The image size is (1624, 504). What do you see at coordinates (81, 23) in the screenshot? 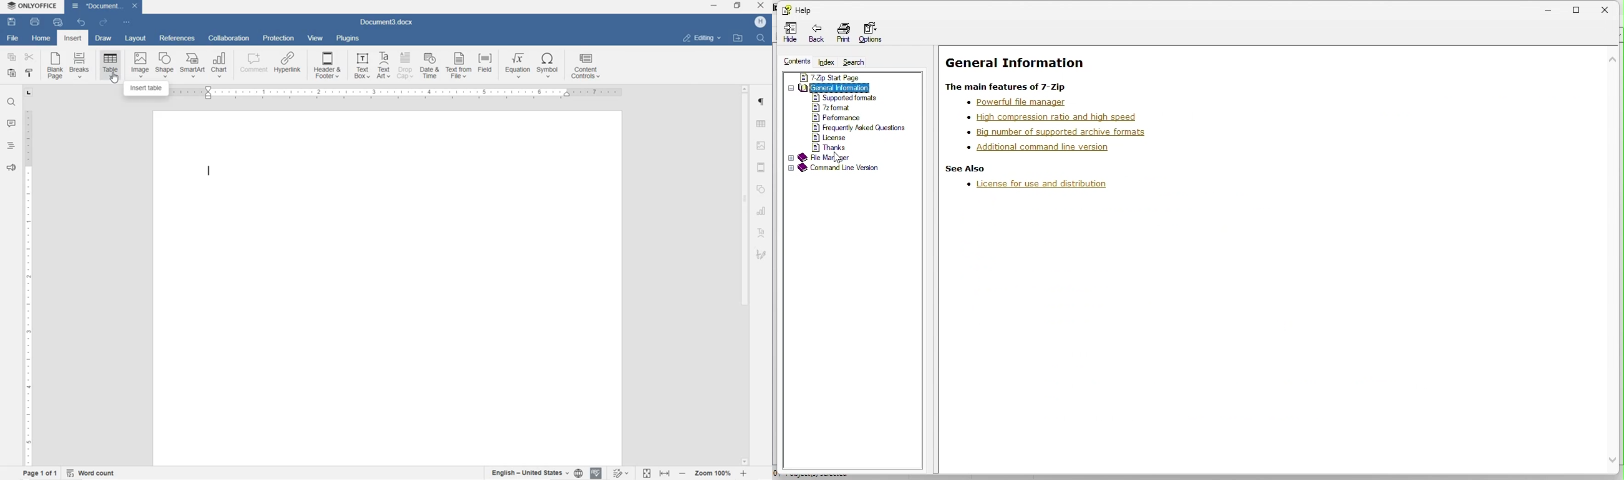
I see `UNDO` at bounding box center [81, 23].